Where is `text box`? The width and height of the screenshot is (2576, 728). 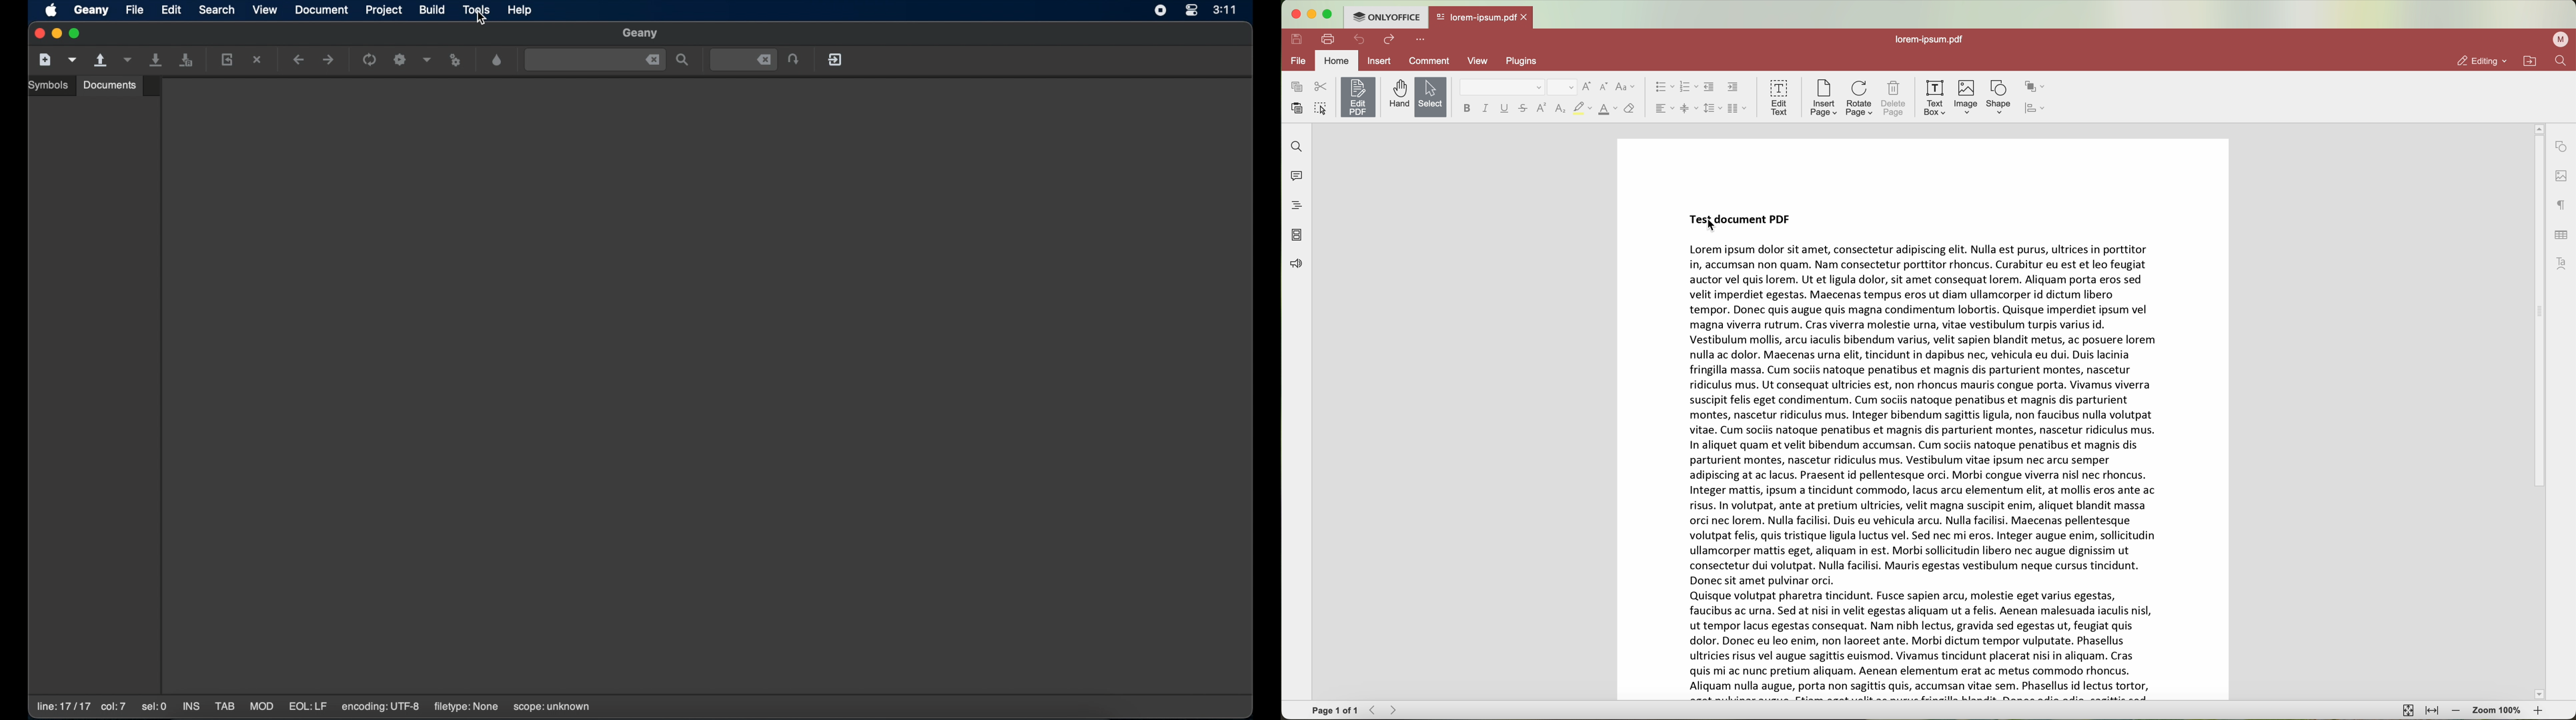
text box is located at coordinates (1932, 99).